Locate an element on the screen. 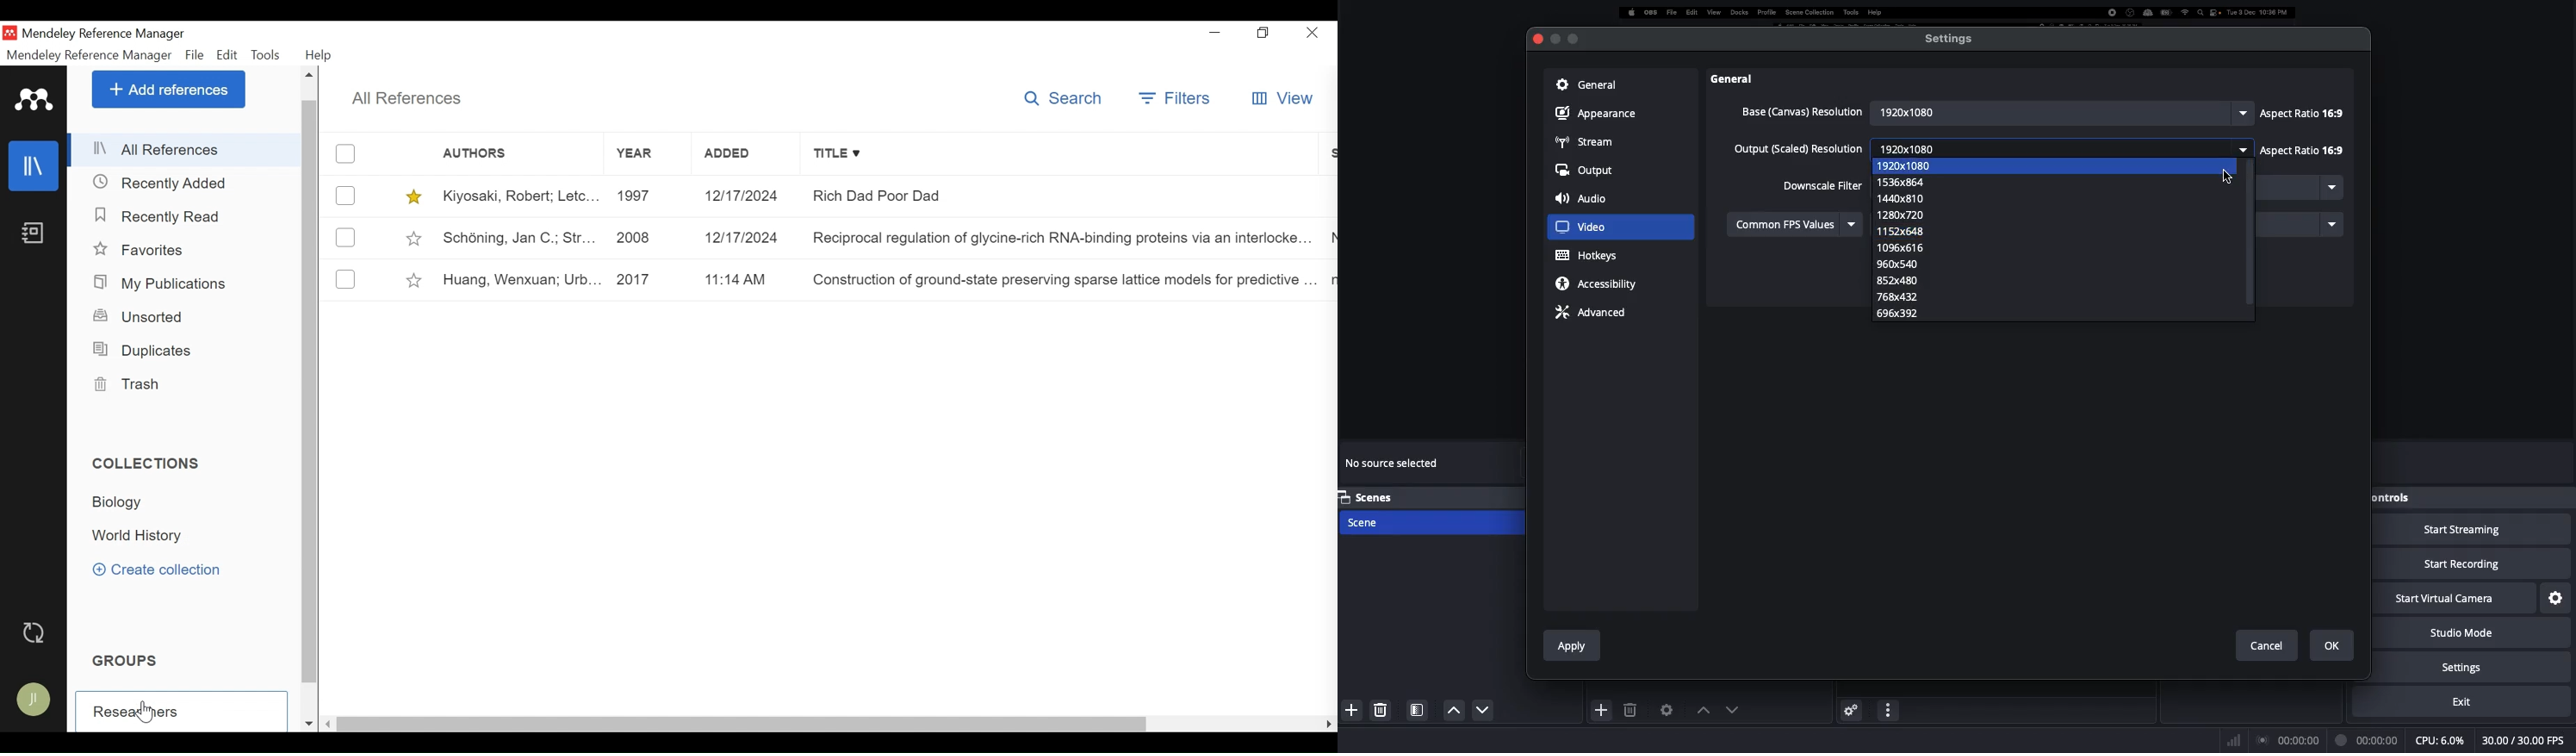  Unsorted is located at coordinates (144, 317).